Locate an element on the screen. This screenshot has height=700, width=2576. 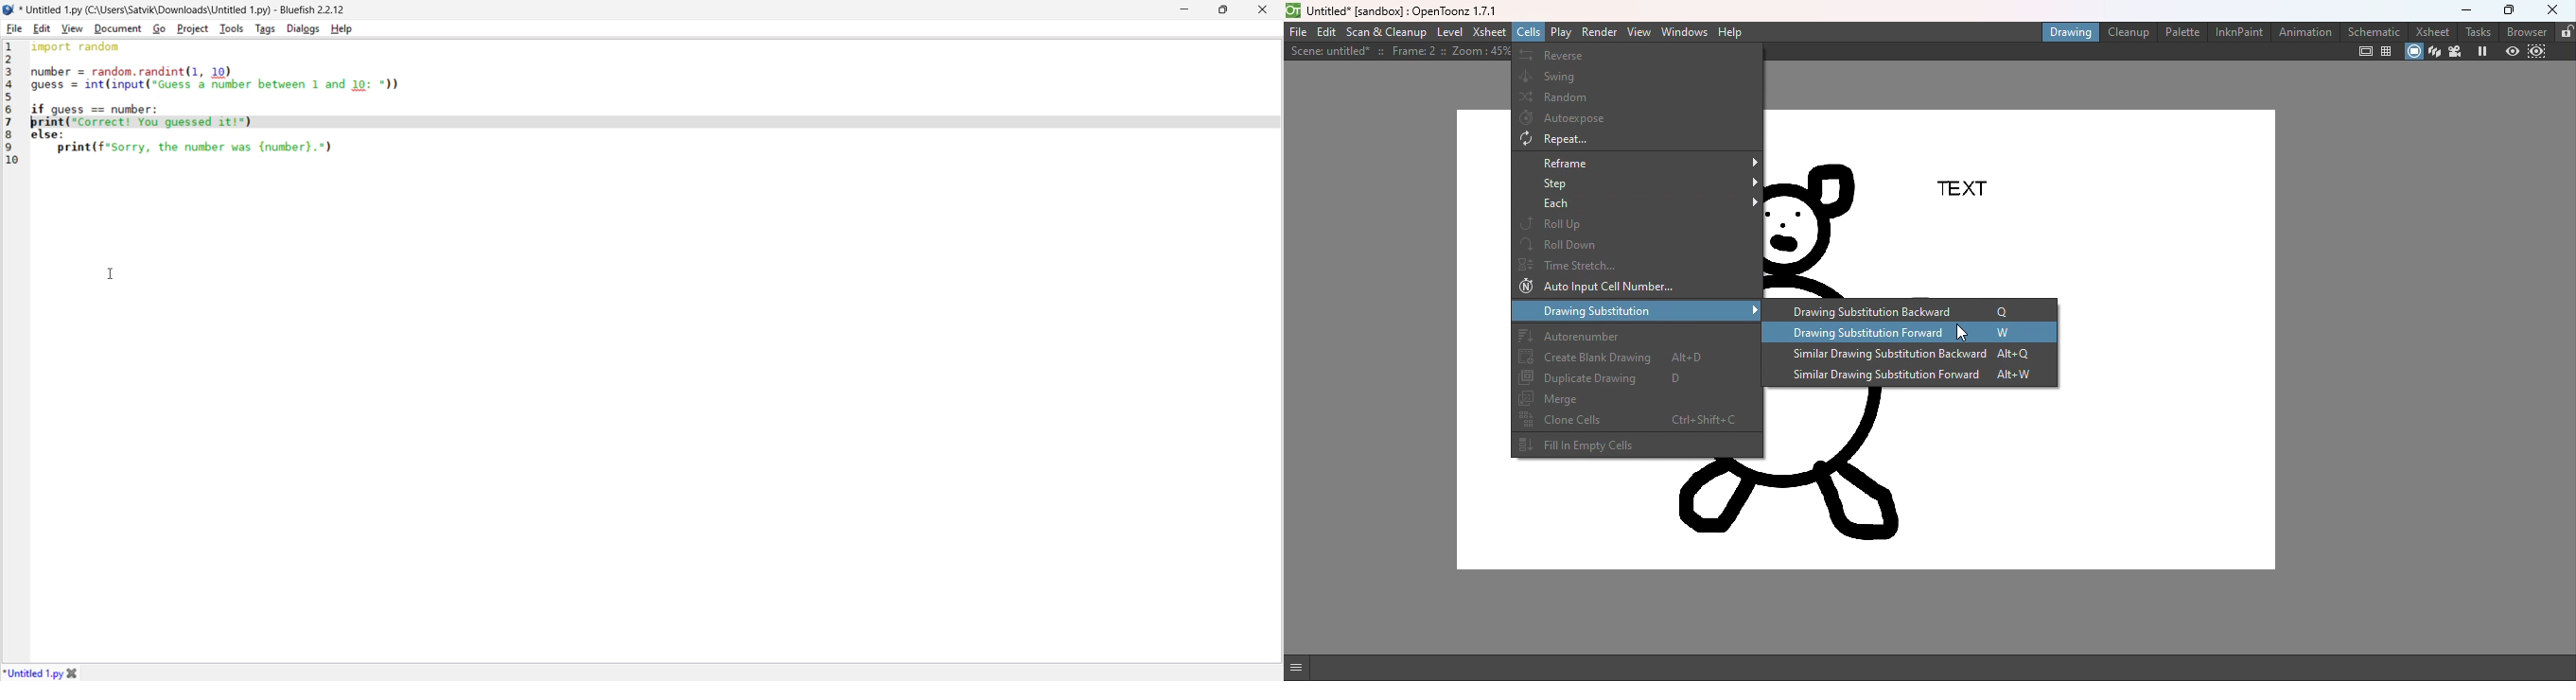
tags is located at coordinates (266, 28).